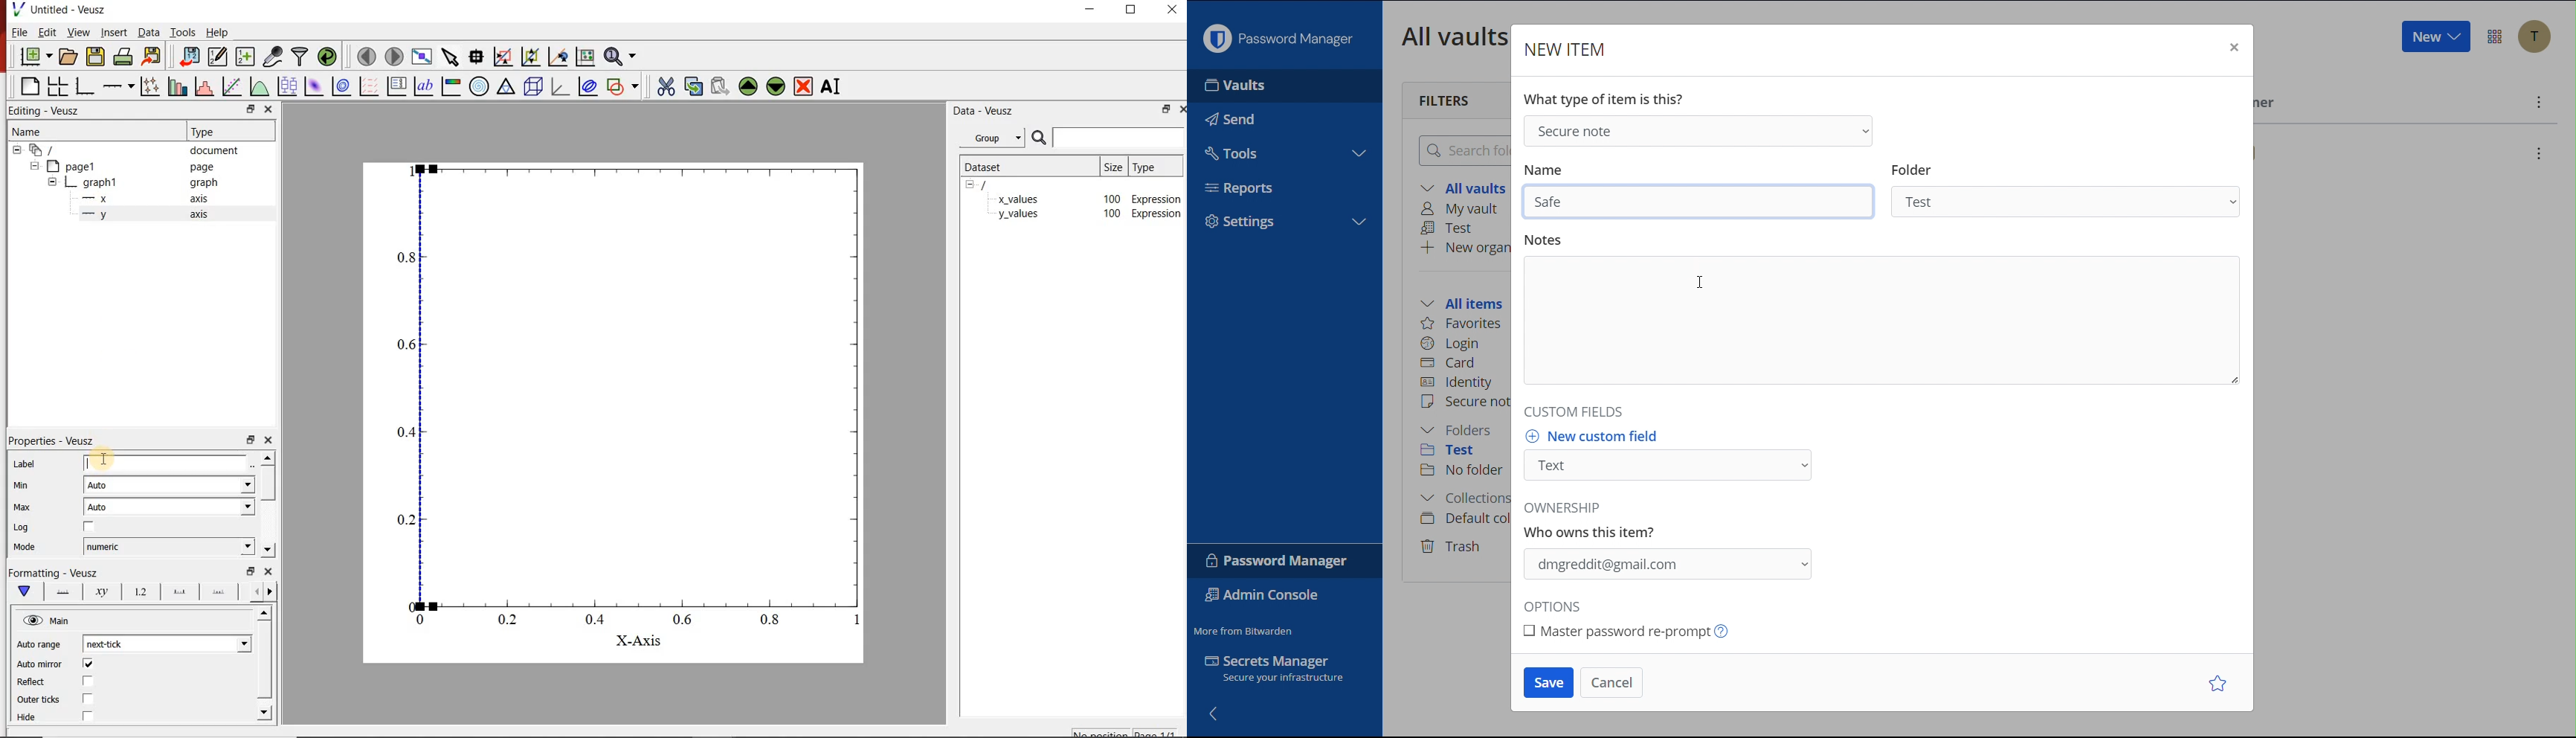  I want to click on Password Manager, so click(1278, 35).